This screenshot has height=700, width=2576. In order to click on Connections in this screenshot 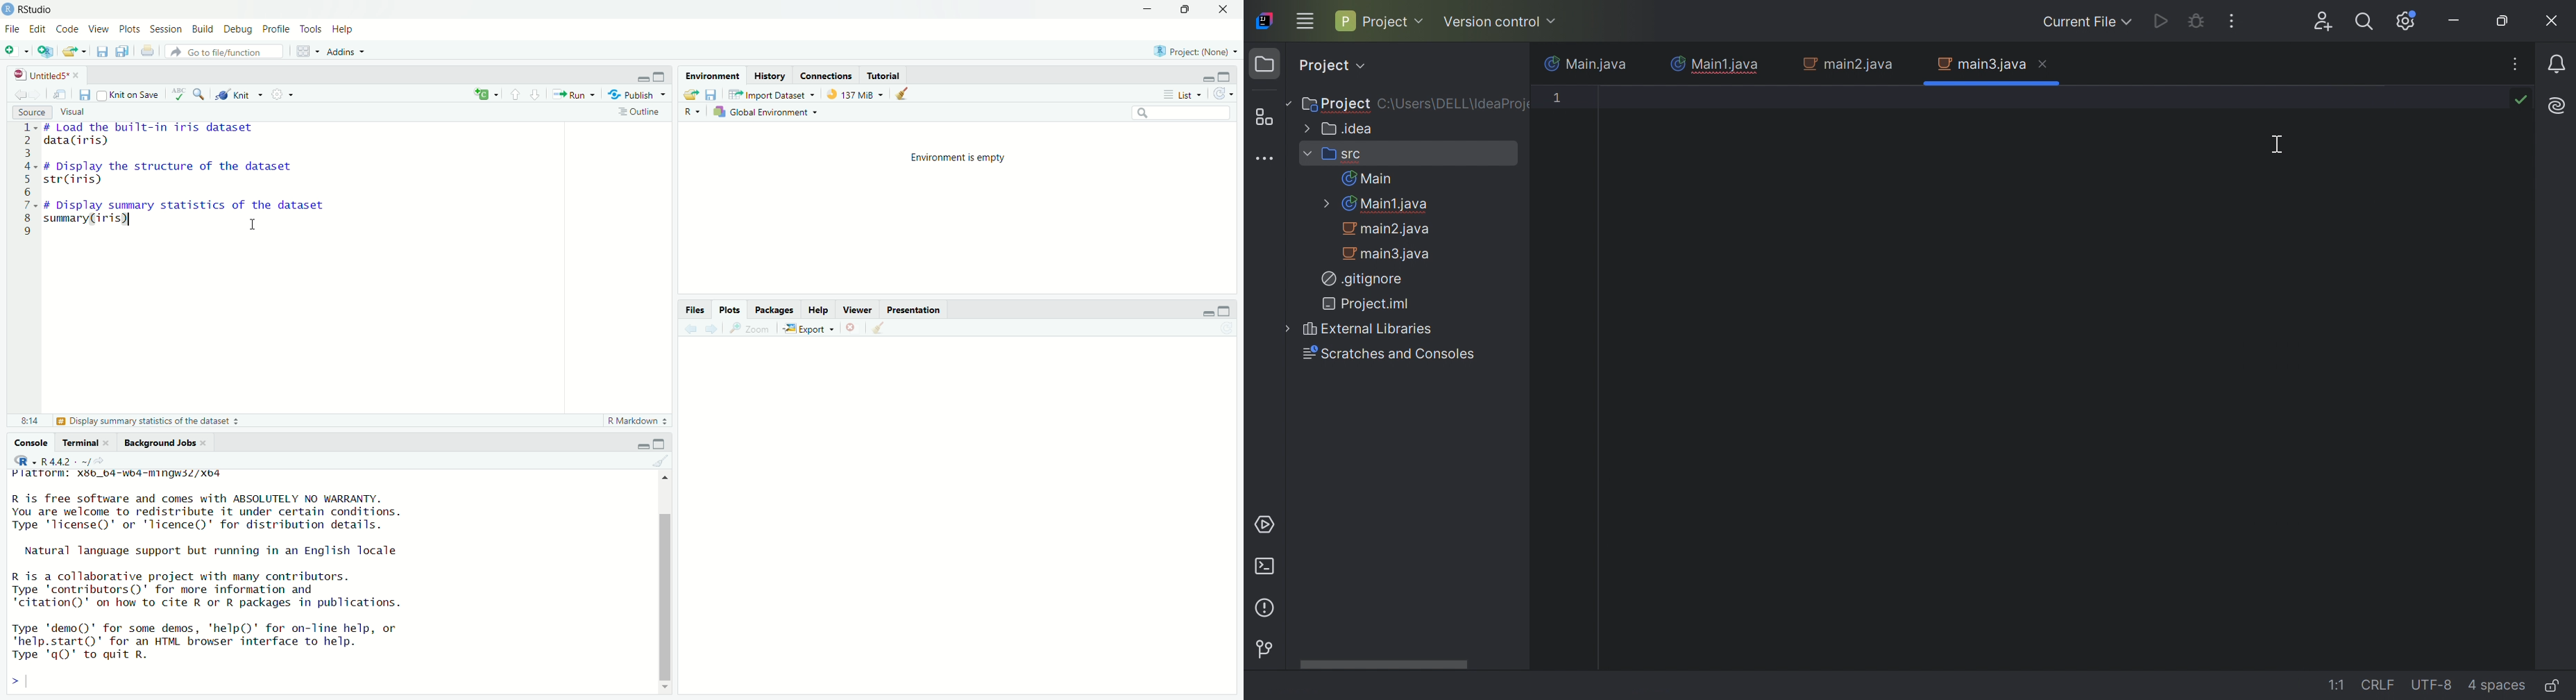, I will do `click(826, 75)`.